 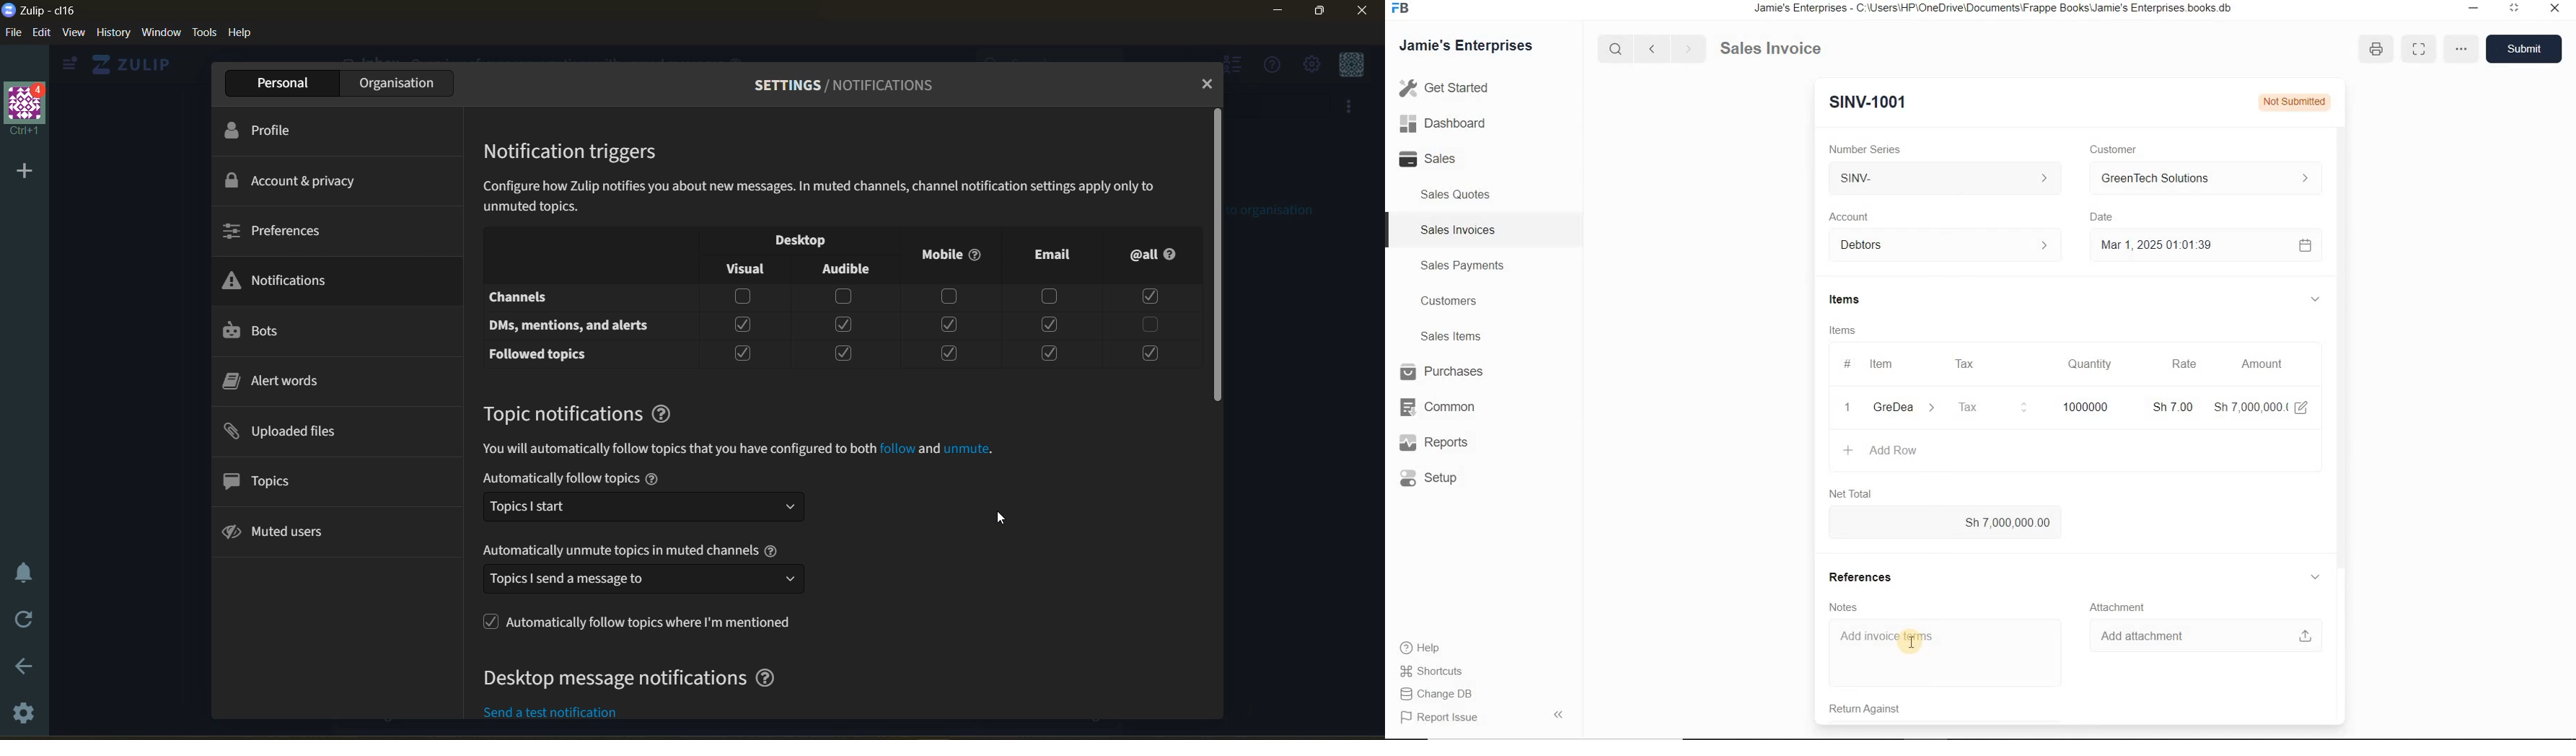 I want to click on Not Submitted, so click(x=2292, y=101).